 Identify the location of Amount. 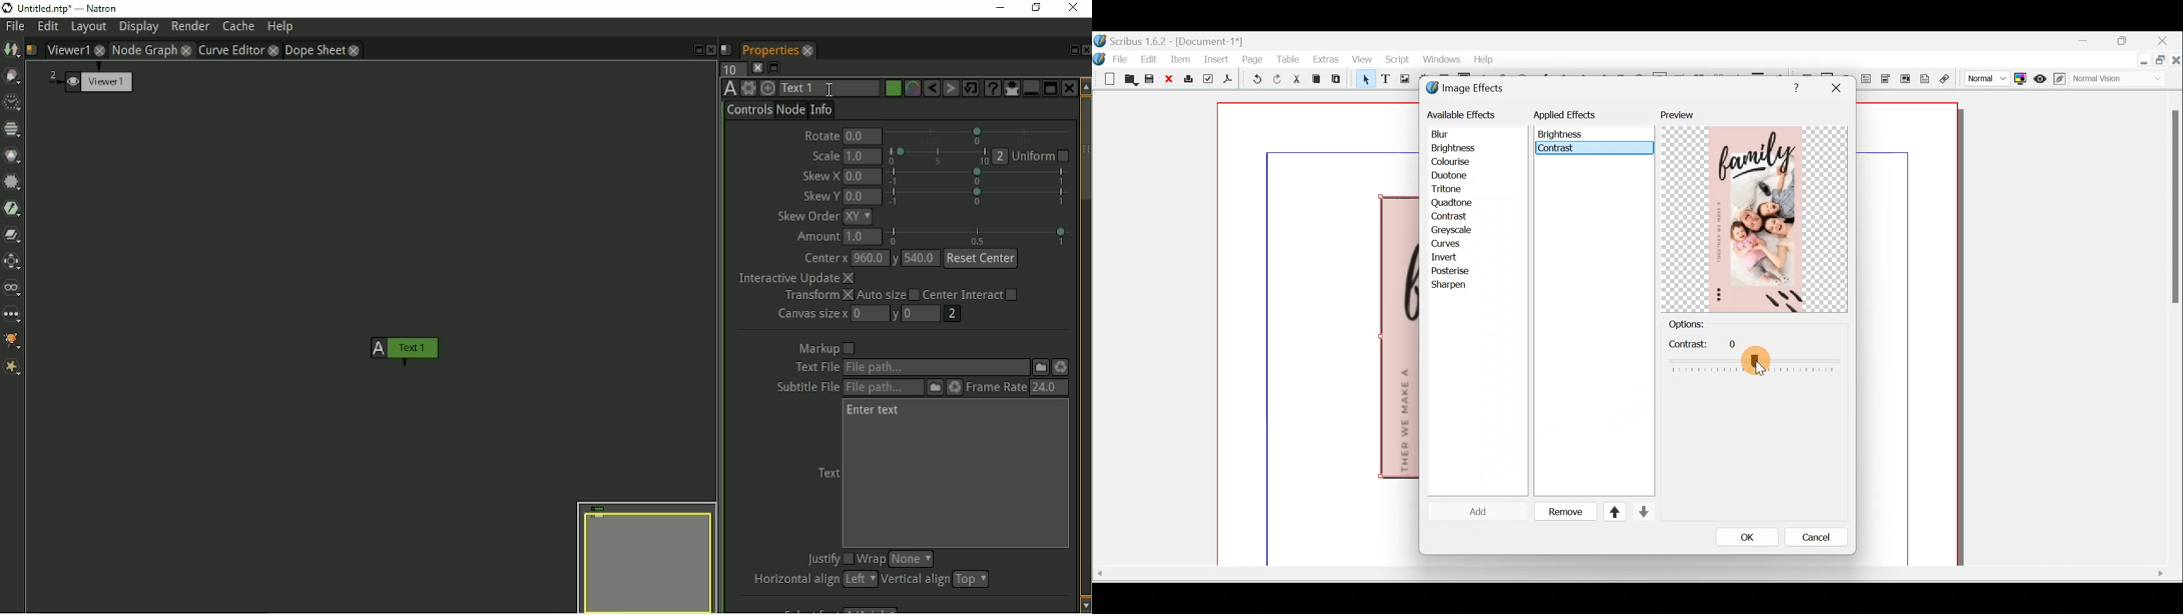
(817, 236).